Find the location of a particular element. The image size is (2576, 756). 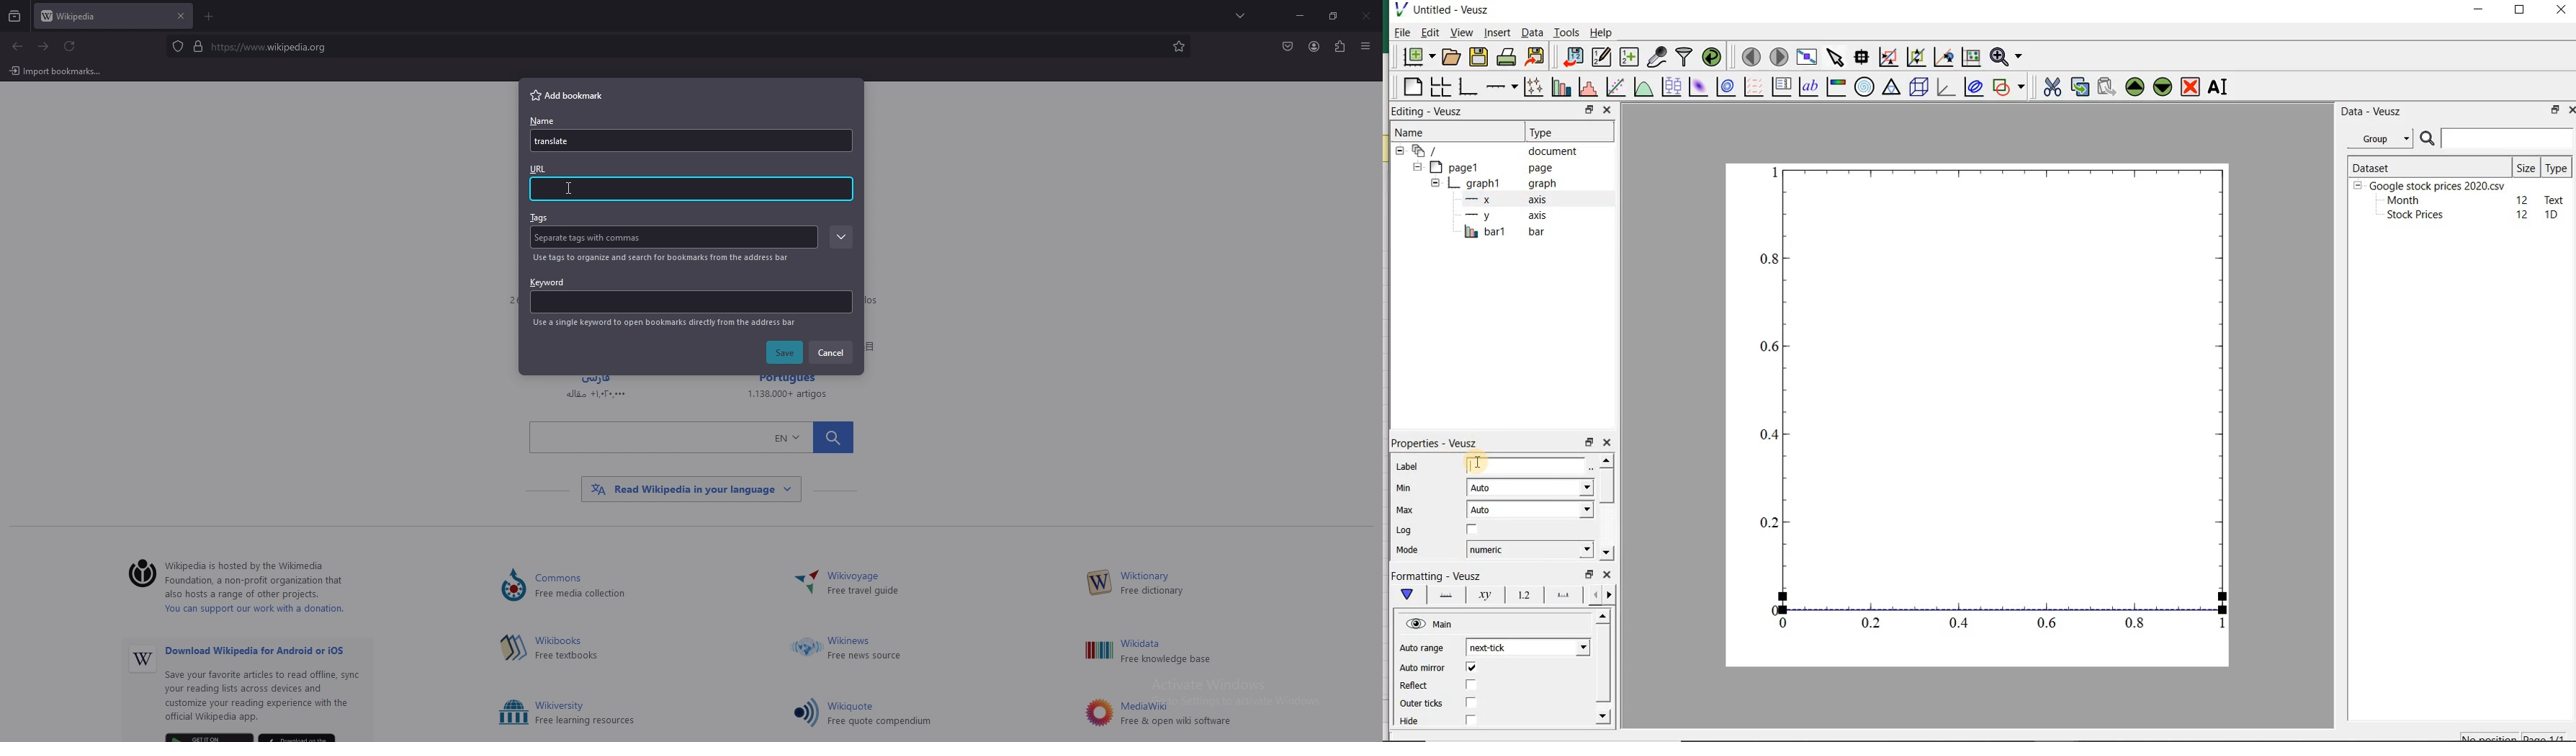

Group datasets with property given is located at coordinates (2376, 139).